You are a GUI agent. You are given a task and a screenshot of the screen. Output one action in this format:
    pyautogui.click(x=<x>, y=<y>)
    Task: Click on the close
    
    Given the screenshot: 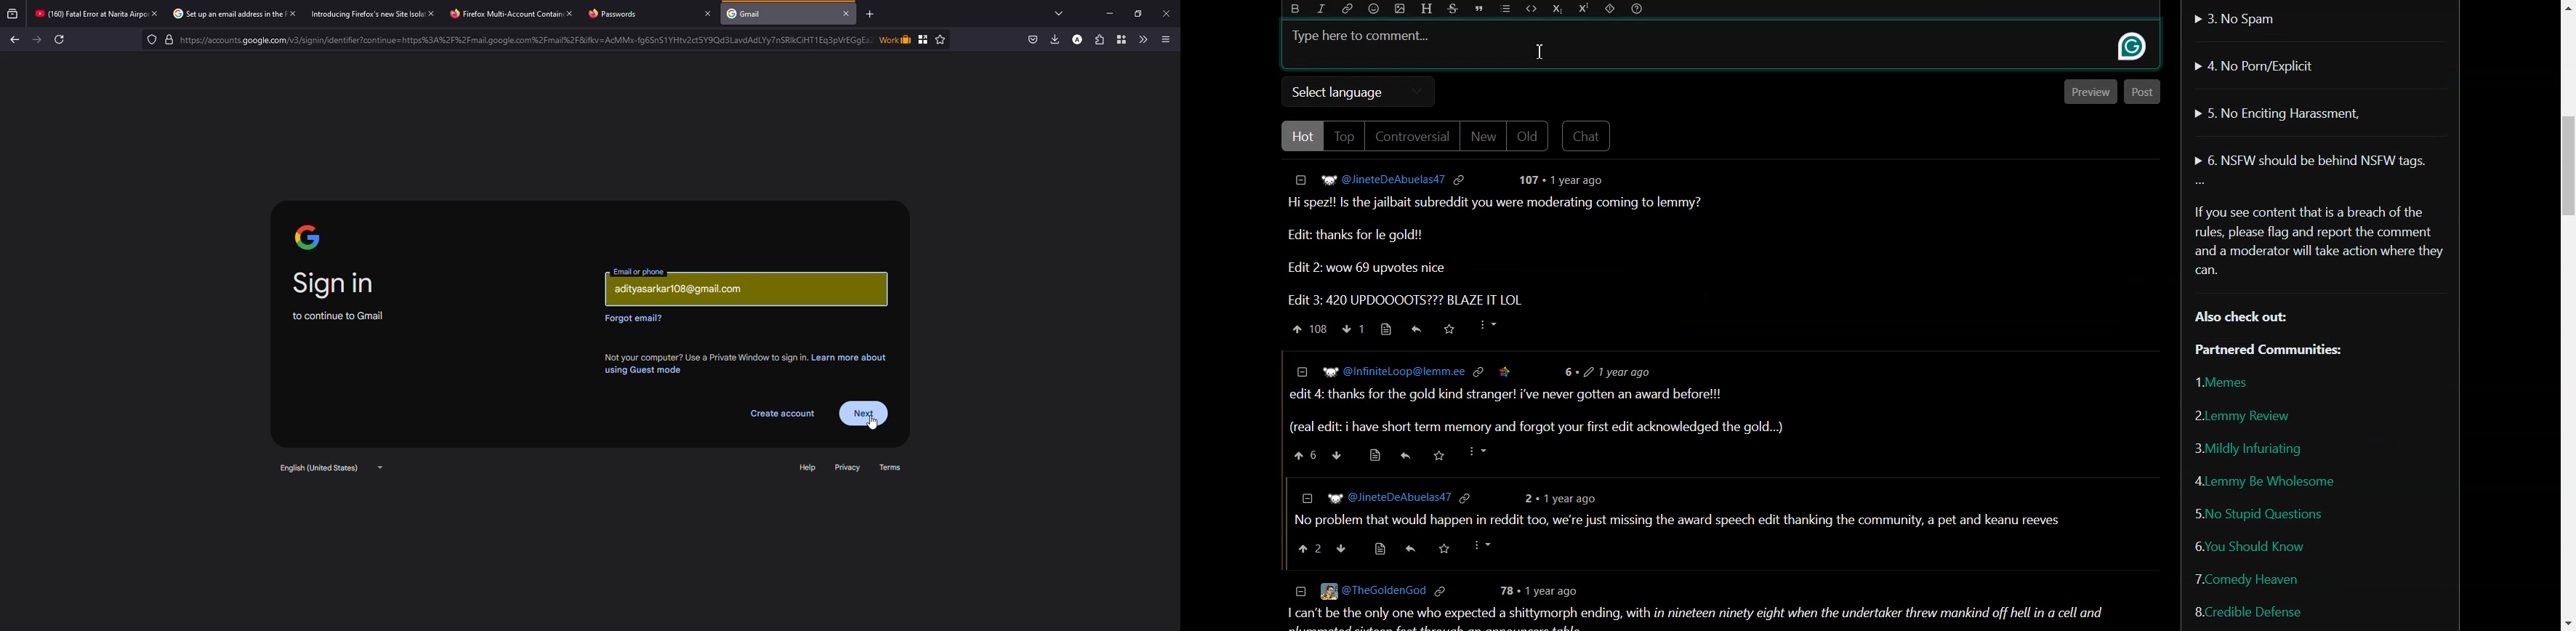 What is the action you would take?
    pyautogui.click(x=705, y=13)
    